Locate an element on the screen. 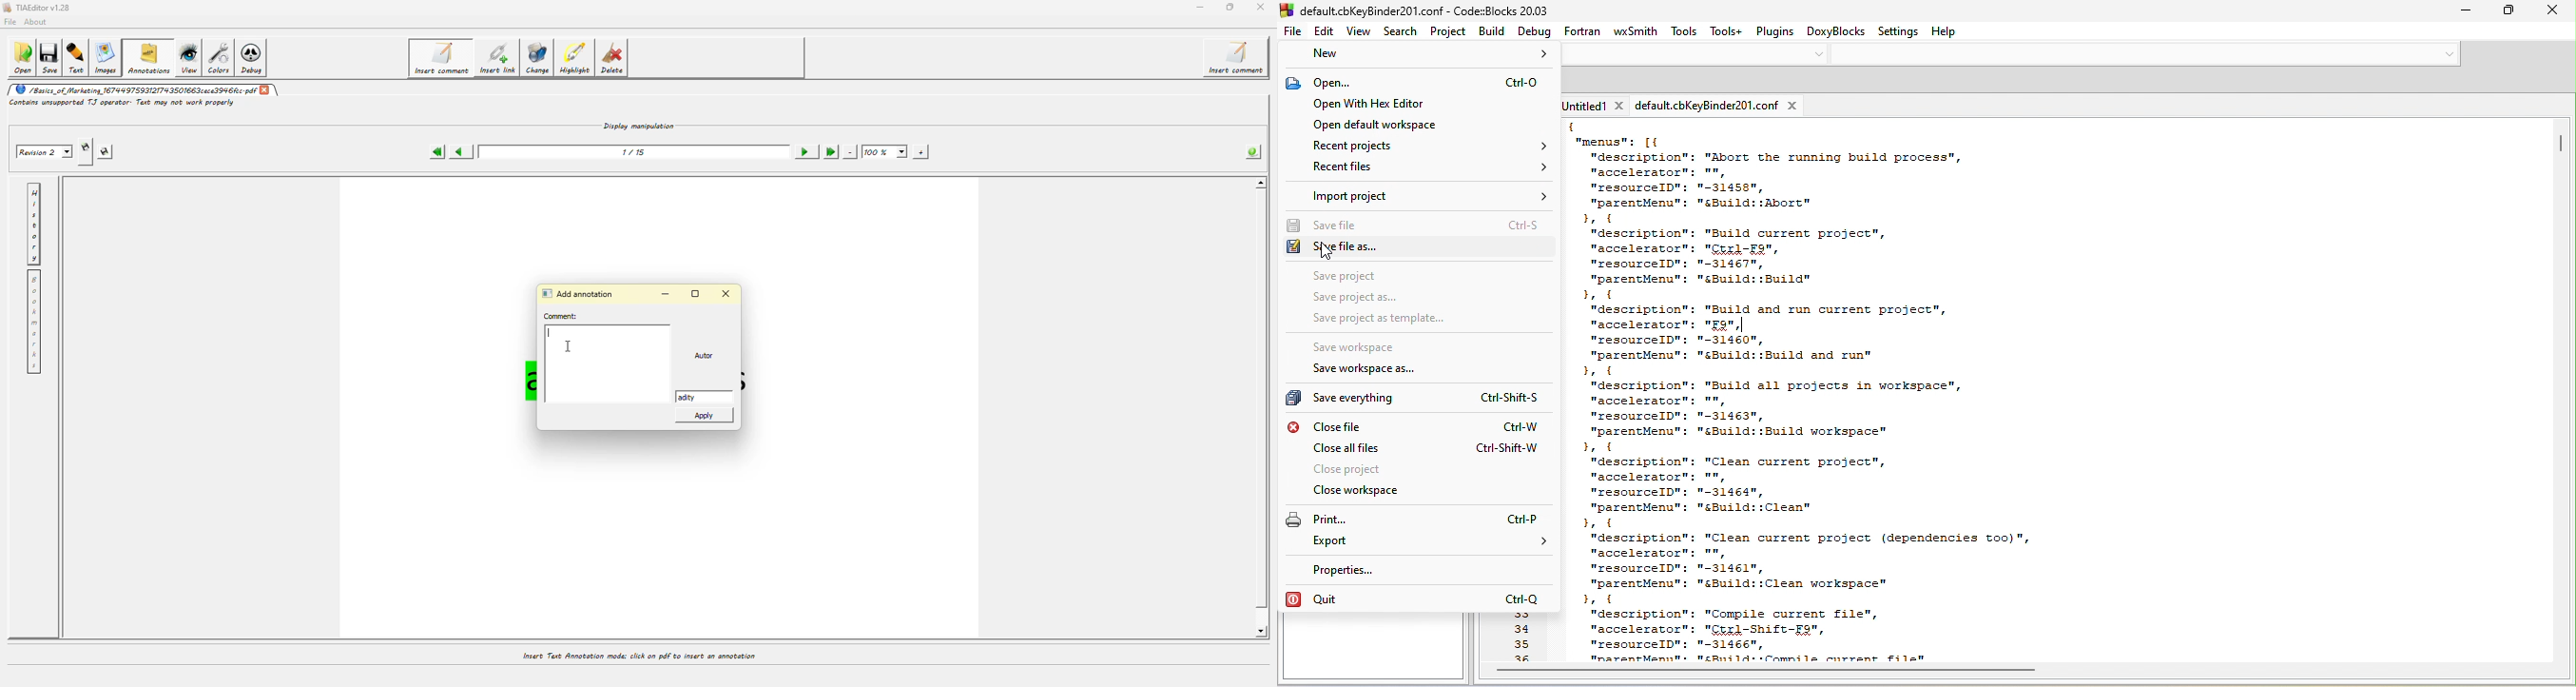 The height and width of the screenshot is (700, 2576). minimize/restore is located at coordinates (2504, 12).